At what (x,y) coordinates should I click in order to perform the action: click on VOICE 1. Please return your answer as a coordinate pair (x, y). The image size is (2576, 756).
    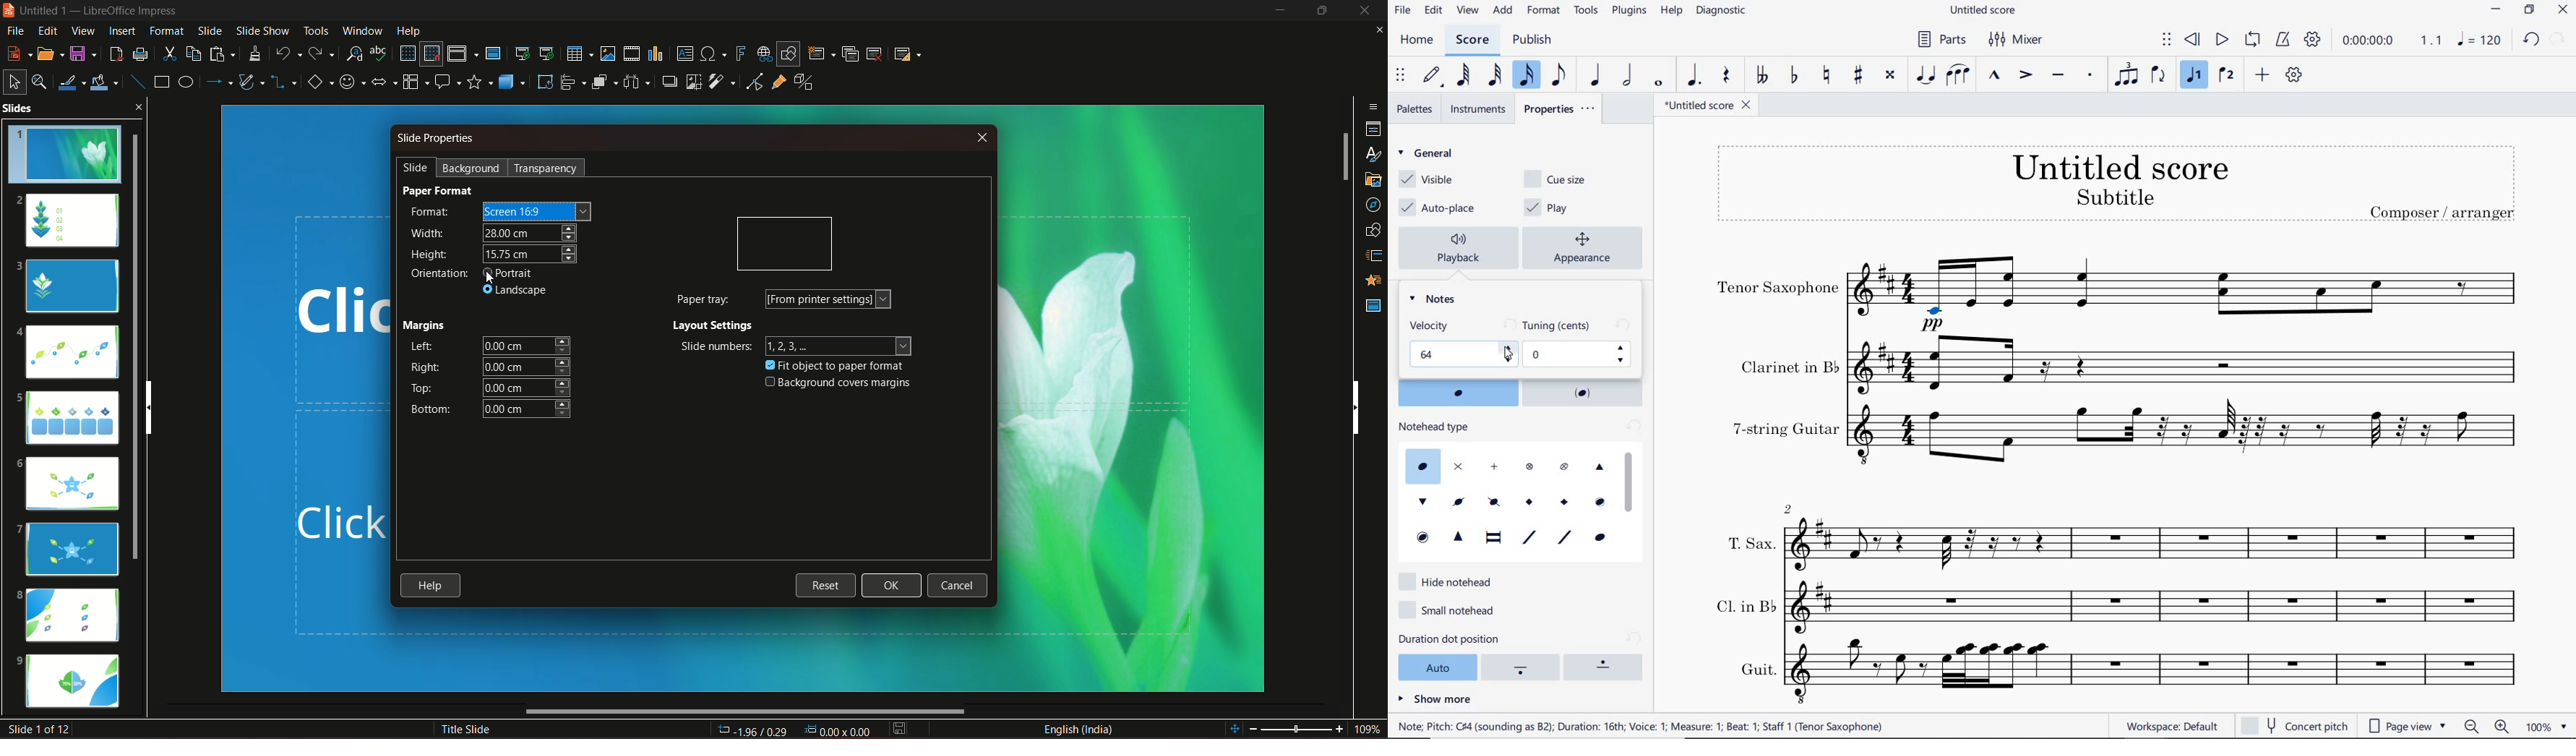
    Looking at the image, I should click on (2196, 76).